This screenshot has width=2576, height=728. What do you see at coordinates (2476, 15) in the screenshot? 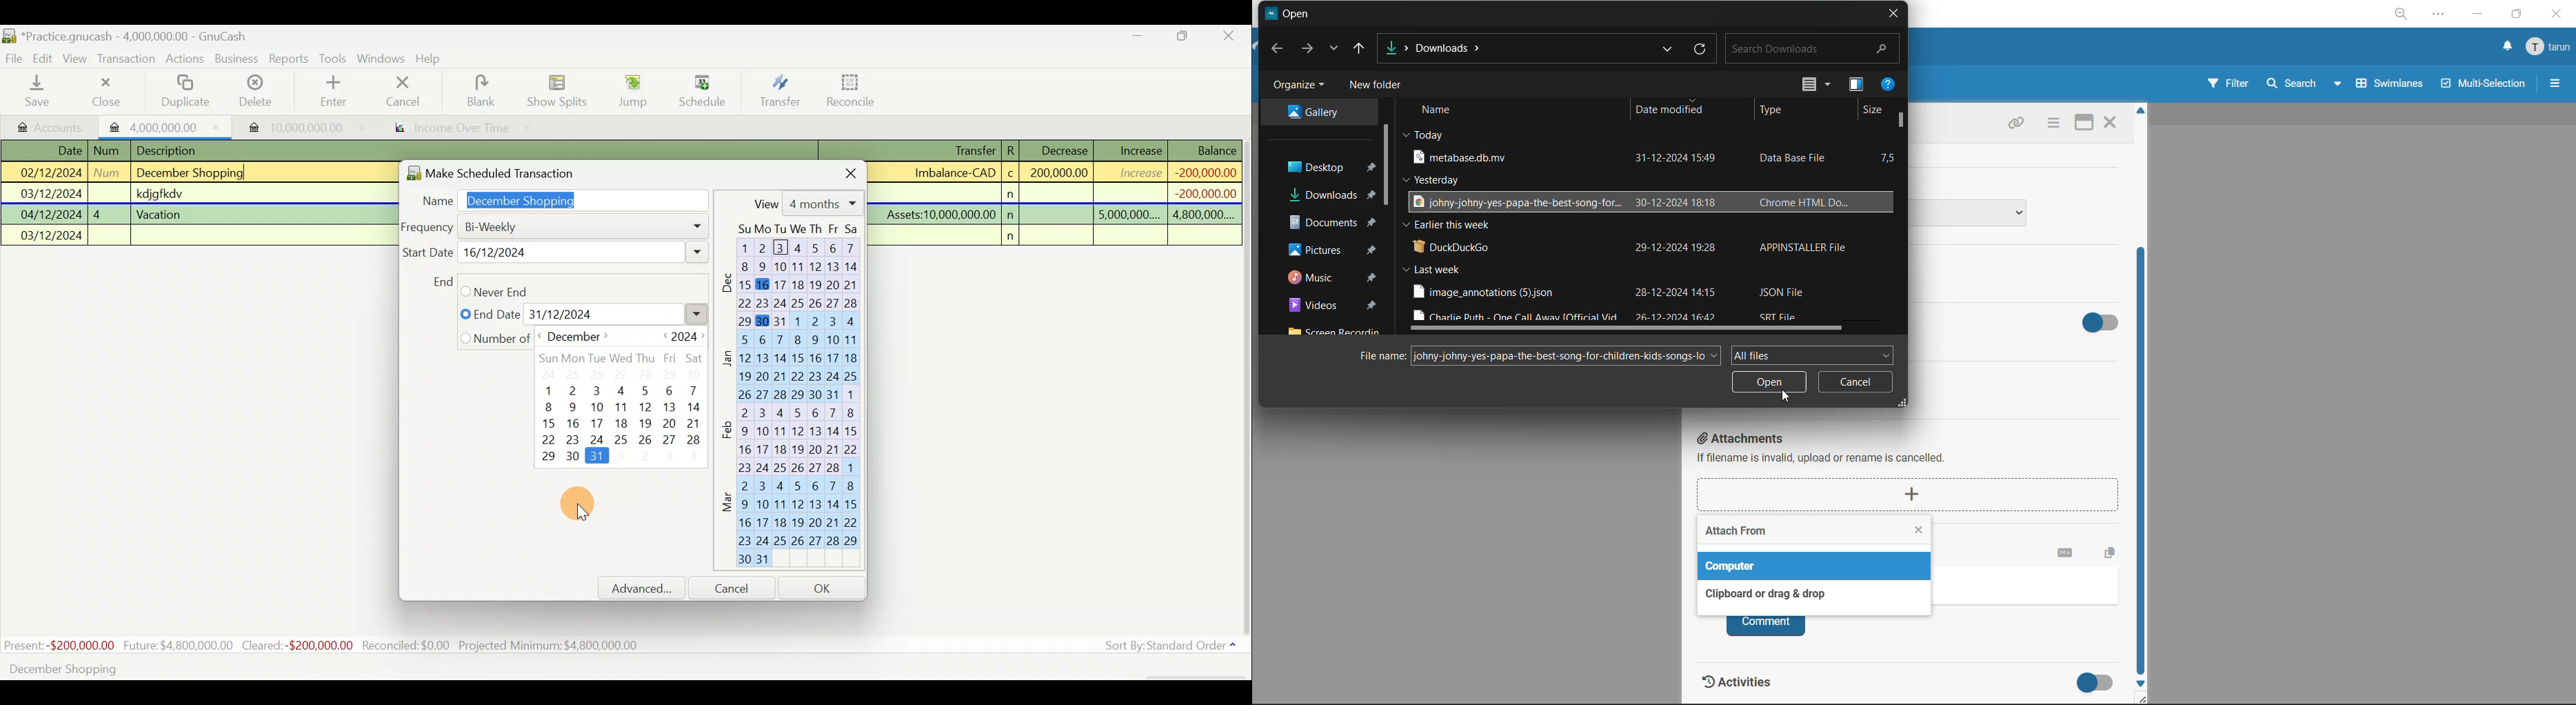
I see `minimize` at bounding box center [2476, 15].